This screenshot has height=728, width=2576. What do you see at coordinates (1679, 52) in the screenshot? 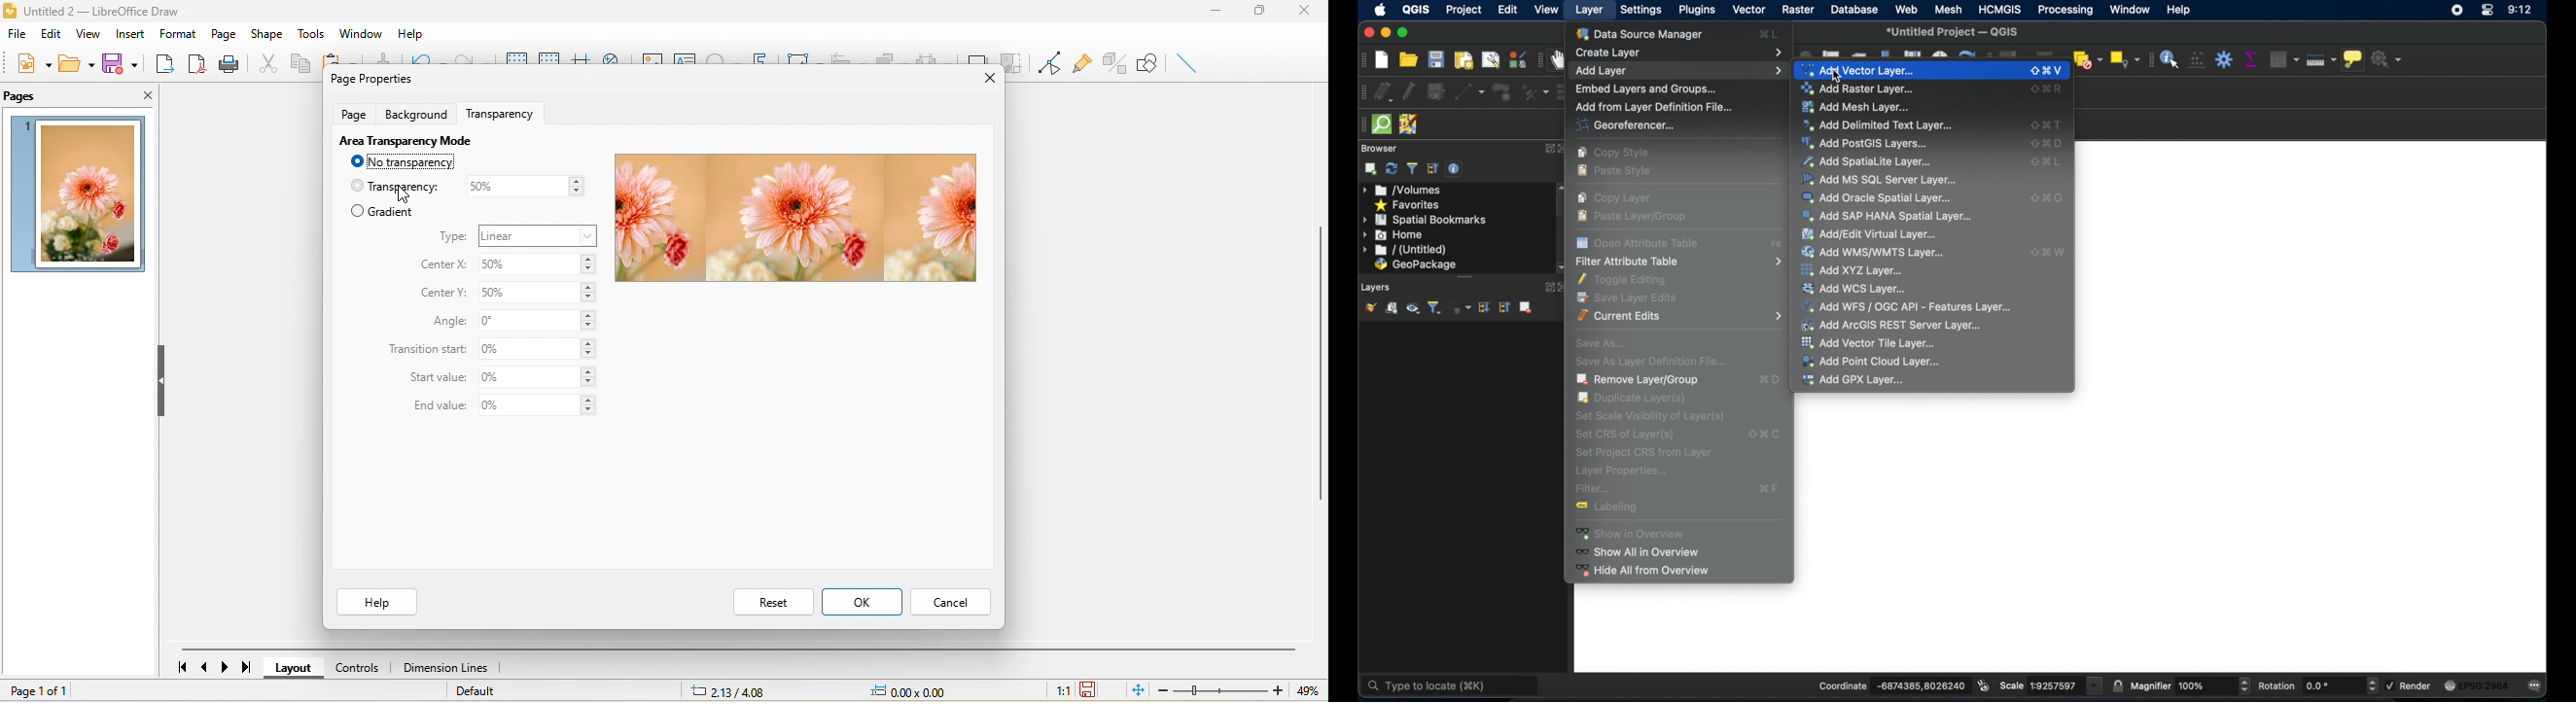
I see `Create Layer` at bounding box center [1679, 52].